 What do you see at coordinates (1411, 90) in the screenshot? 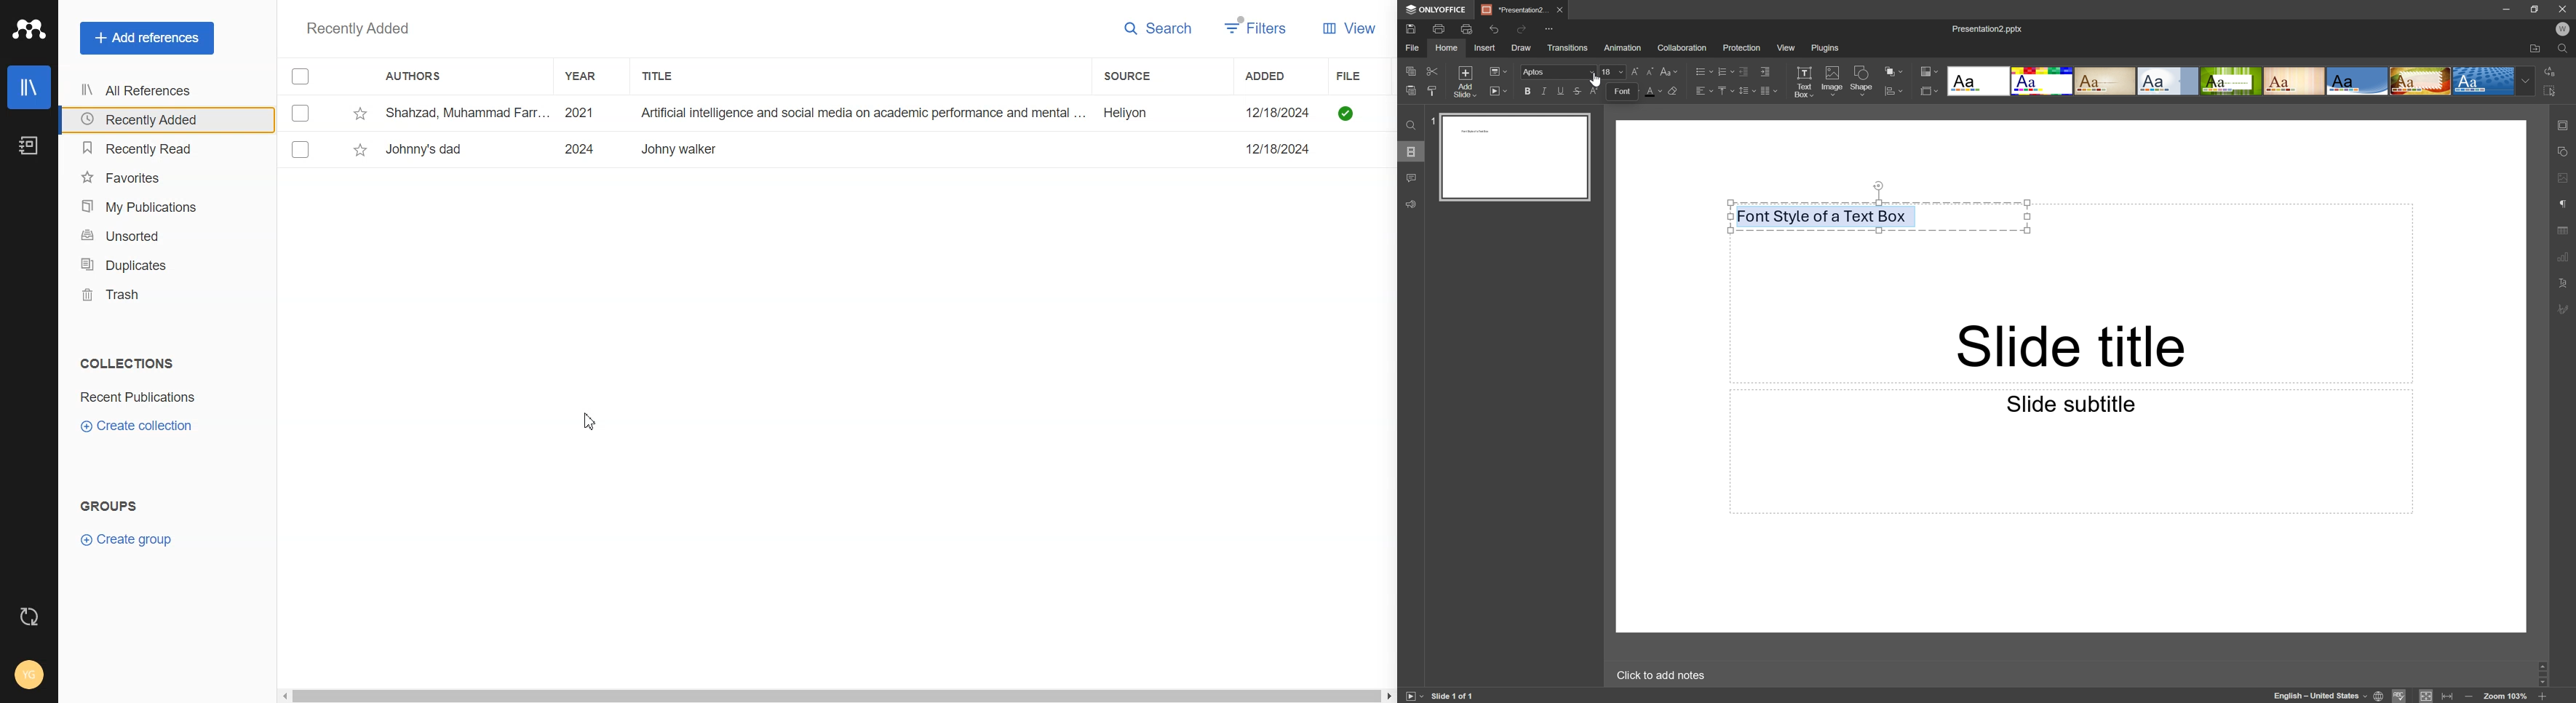
I see `Paste` at bounding box center [1411, 90].